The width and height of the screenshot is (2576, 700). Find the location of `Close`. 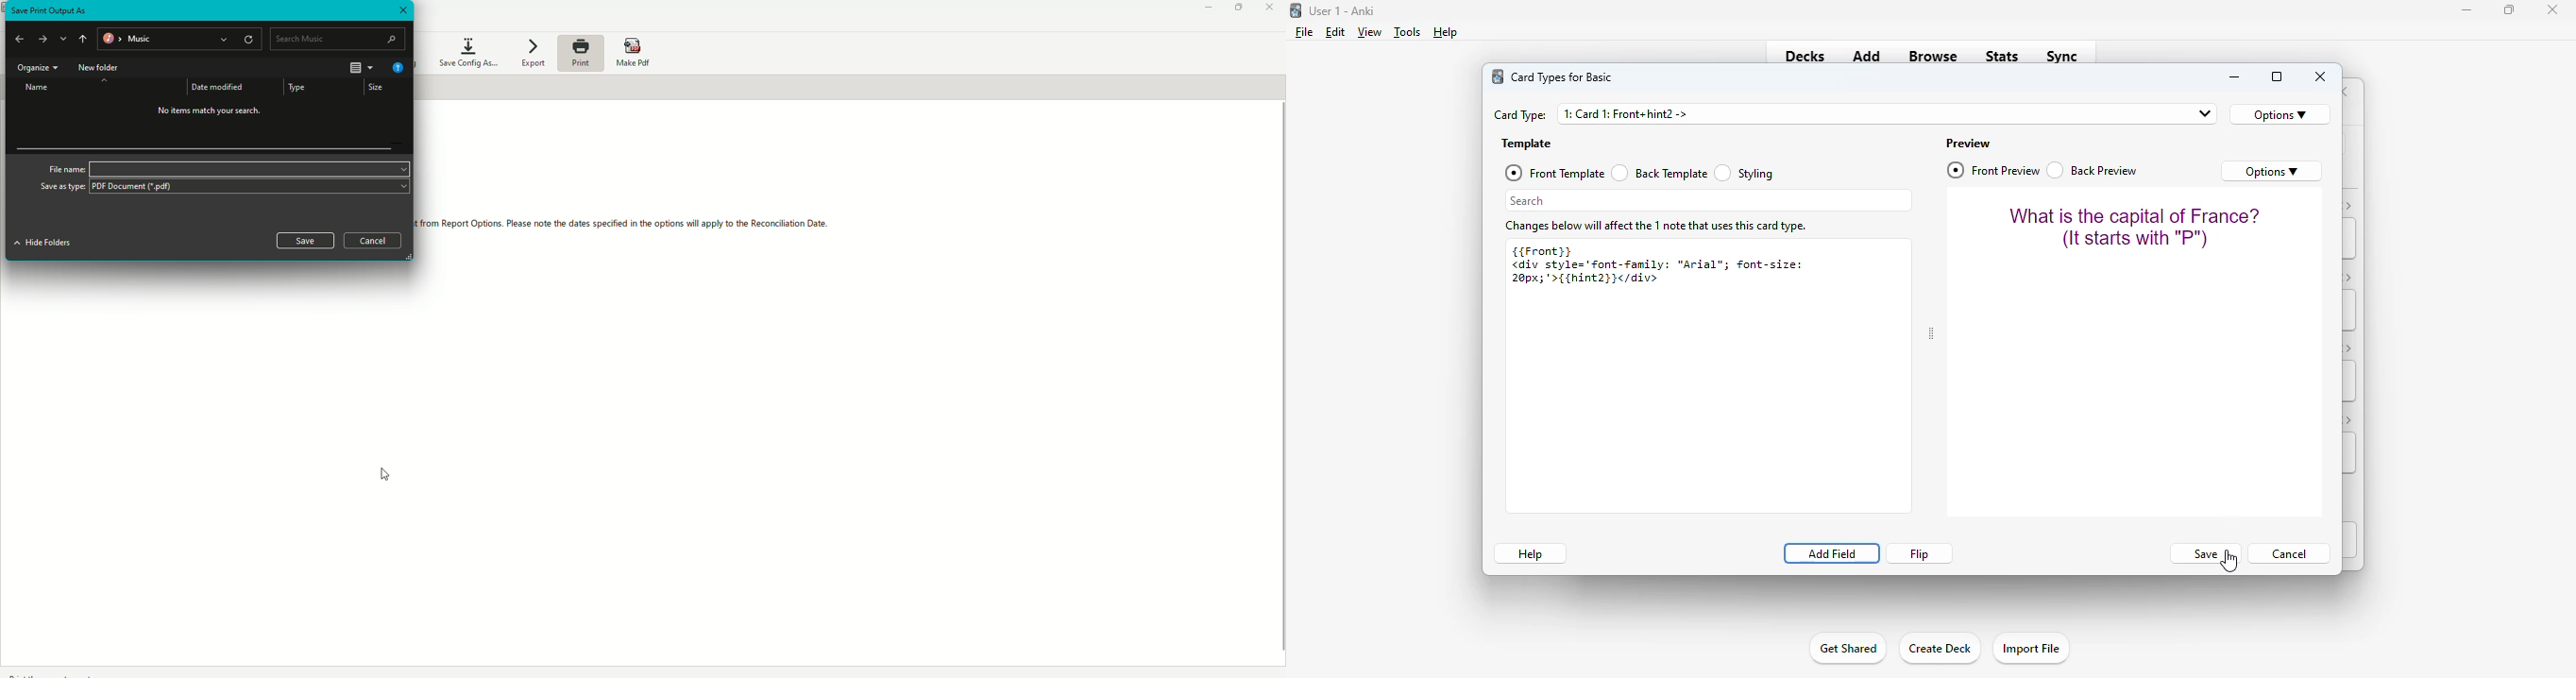

Close is located at coordinates (1269, 8).